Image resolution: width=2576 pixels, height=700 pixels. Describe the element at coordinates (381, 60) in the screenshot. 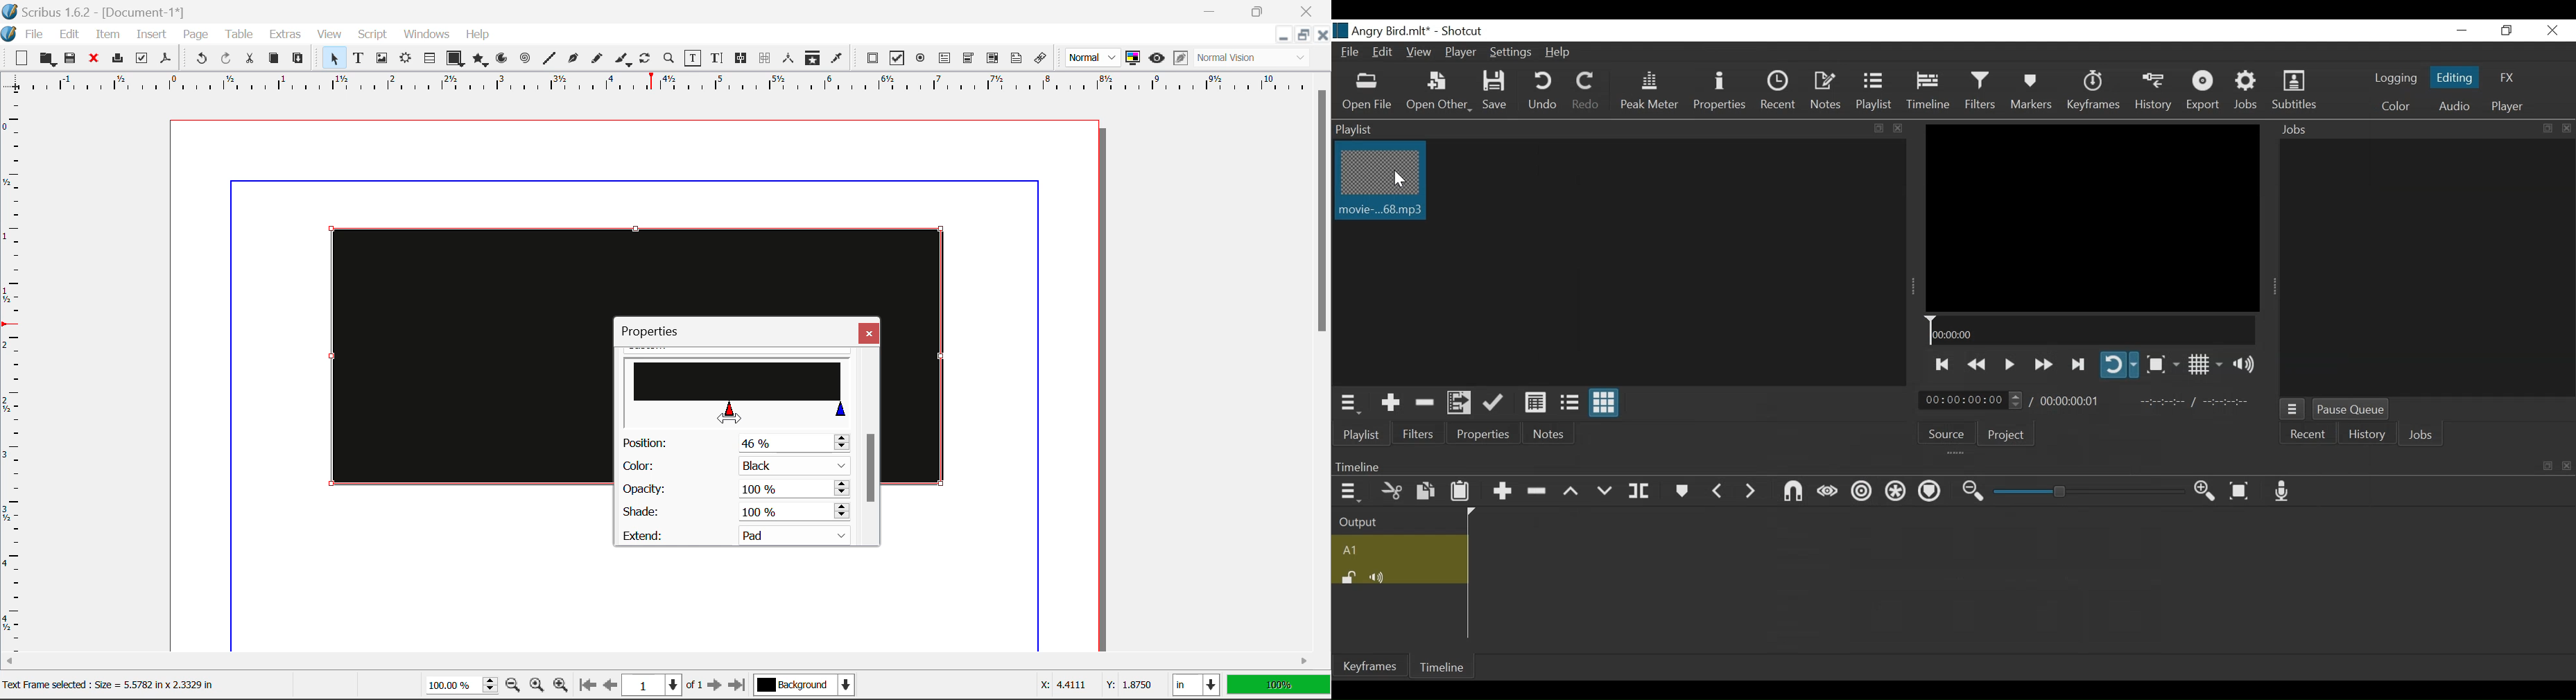

I see `Image Frame` at that location.